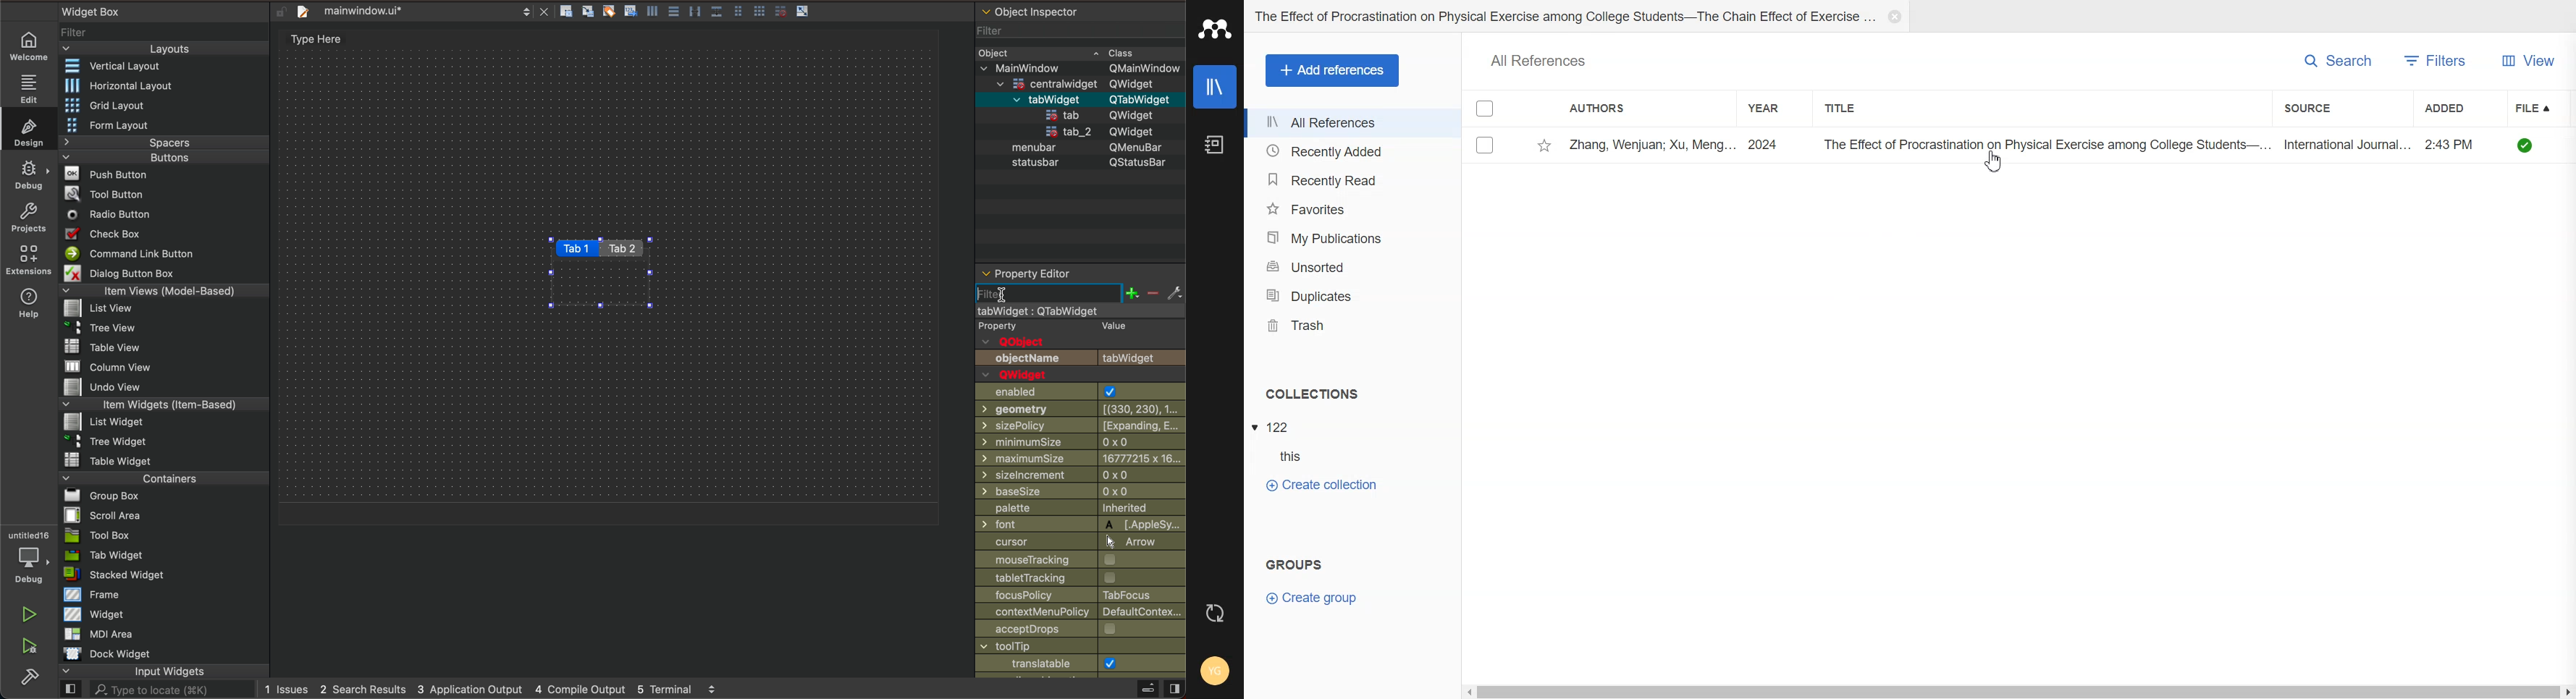  Describe the element at coordinates (1352, 123) in the screenshot. I see `All References` at that location.